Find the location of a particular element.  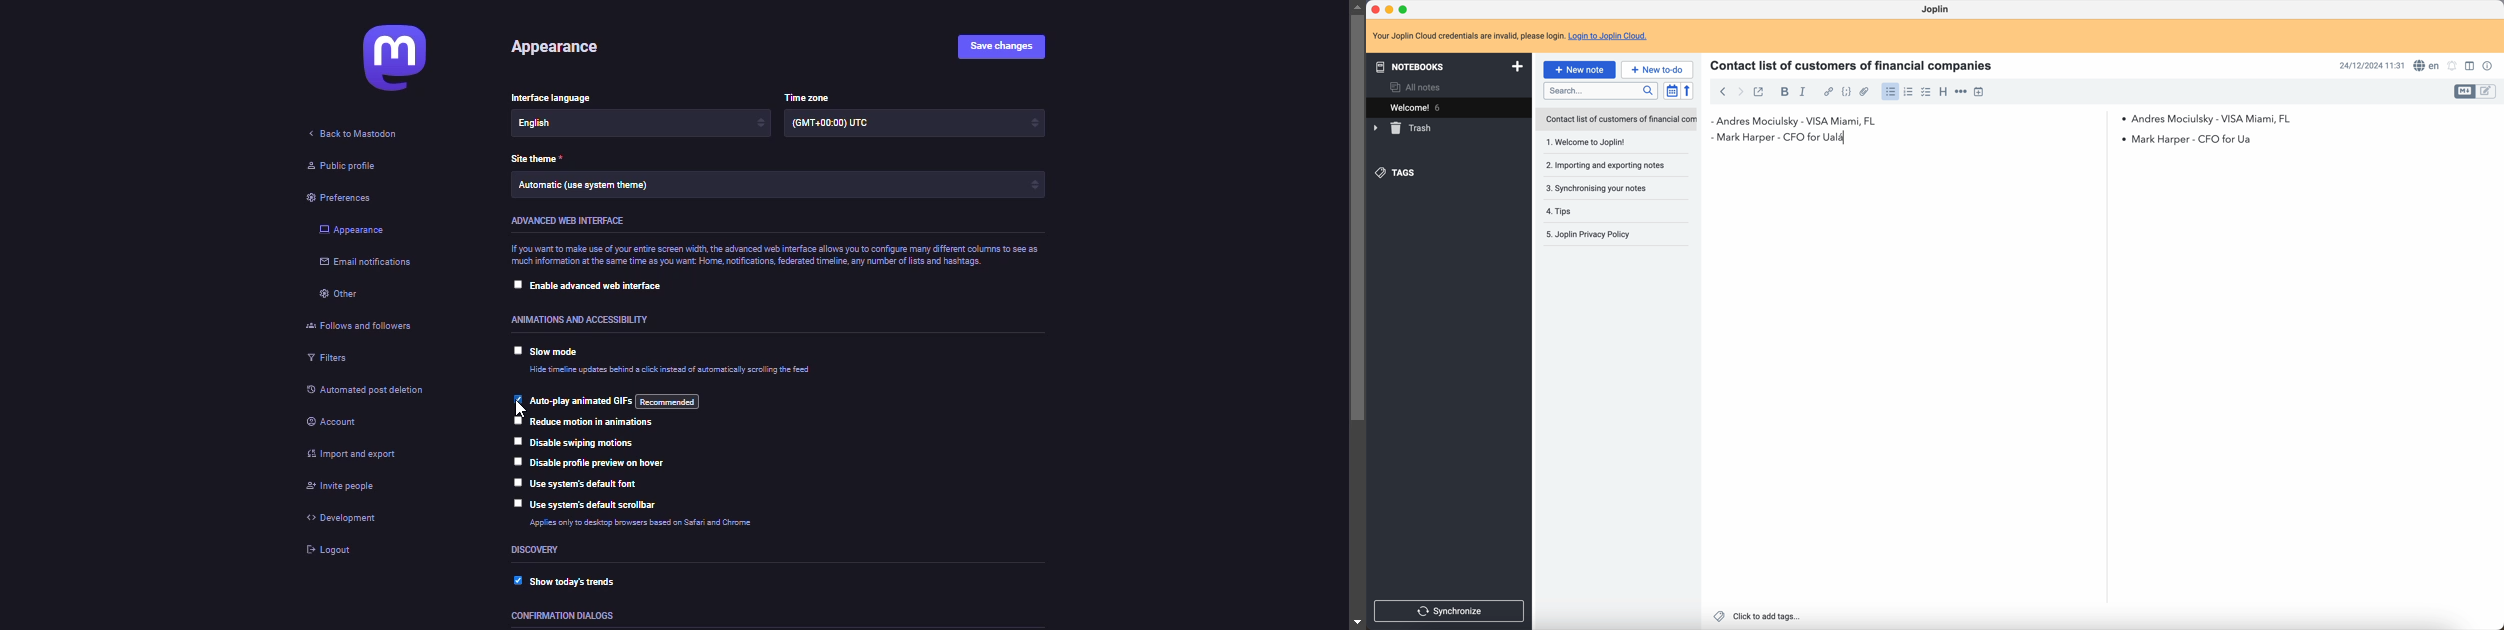

save changes is located at coordinates (1010, 46).